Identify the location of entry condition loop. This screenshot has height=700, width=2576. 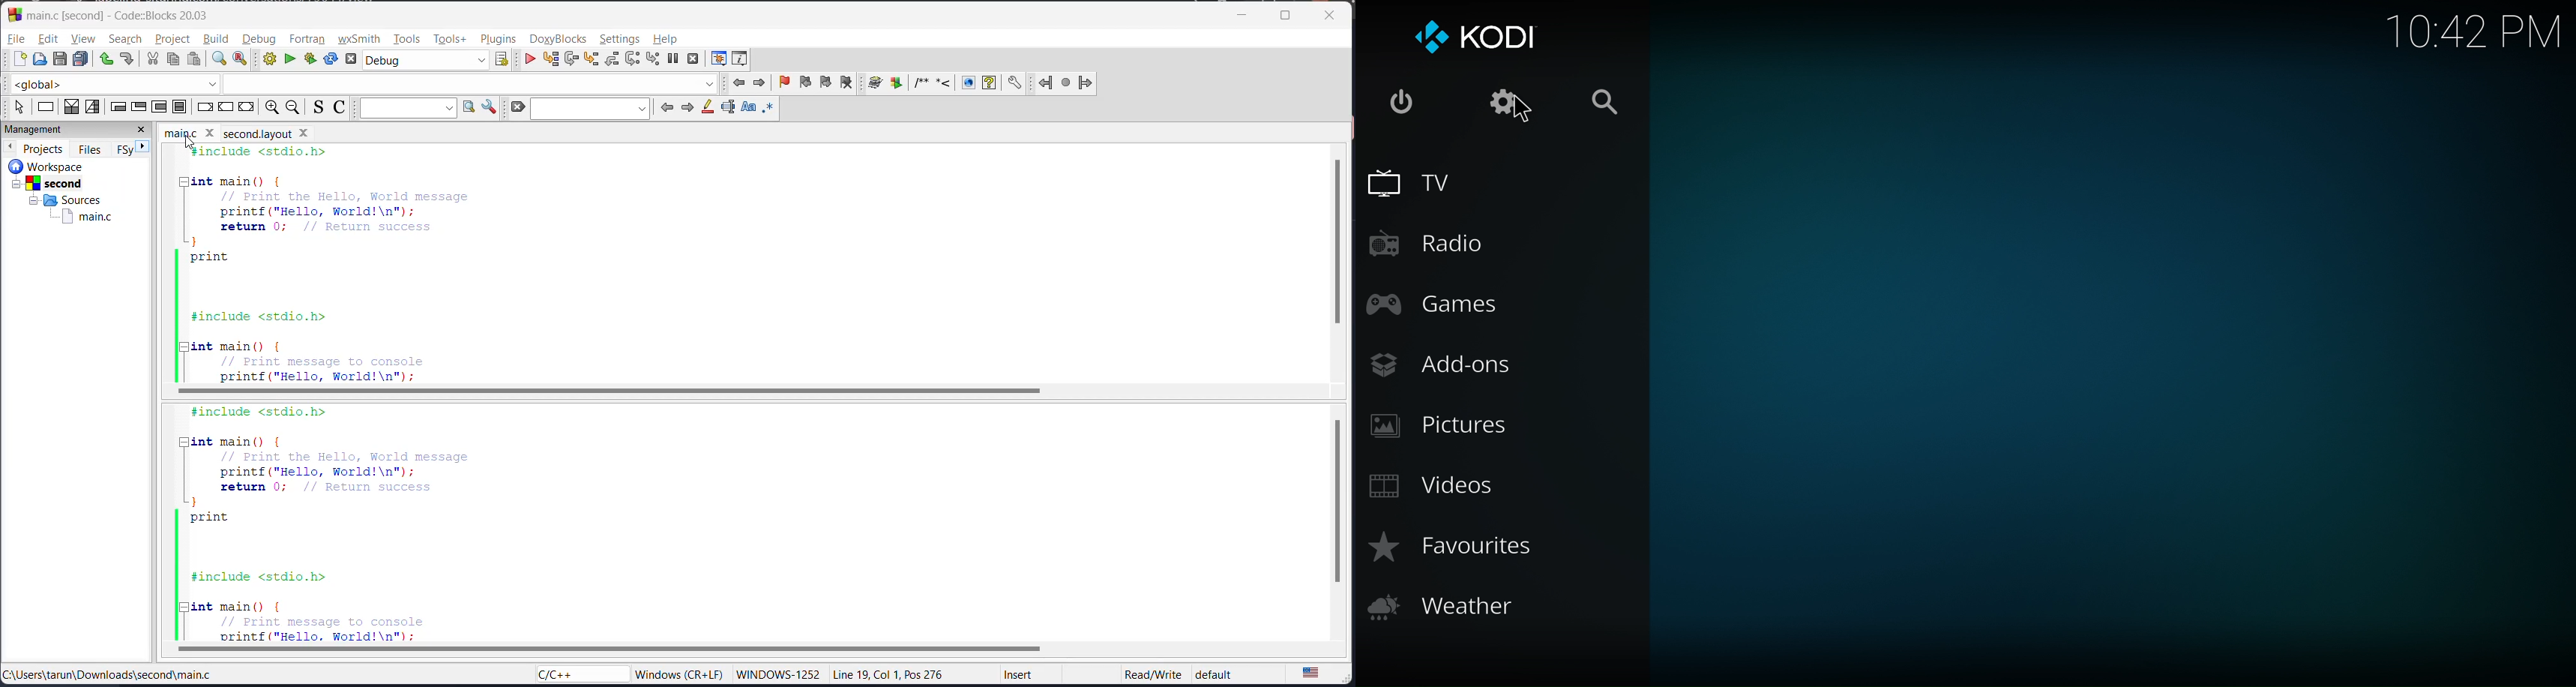
(118, 106).